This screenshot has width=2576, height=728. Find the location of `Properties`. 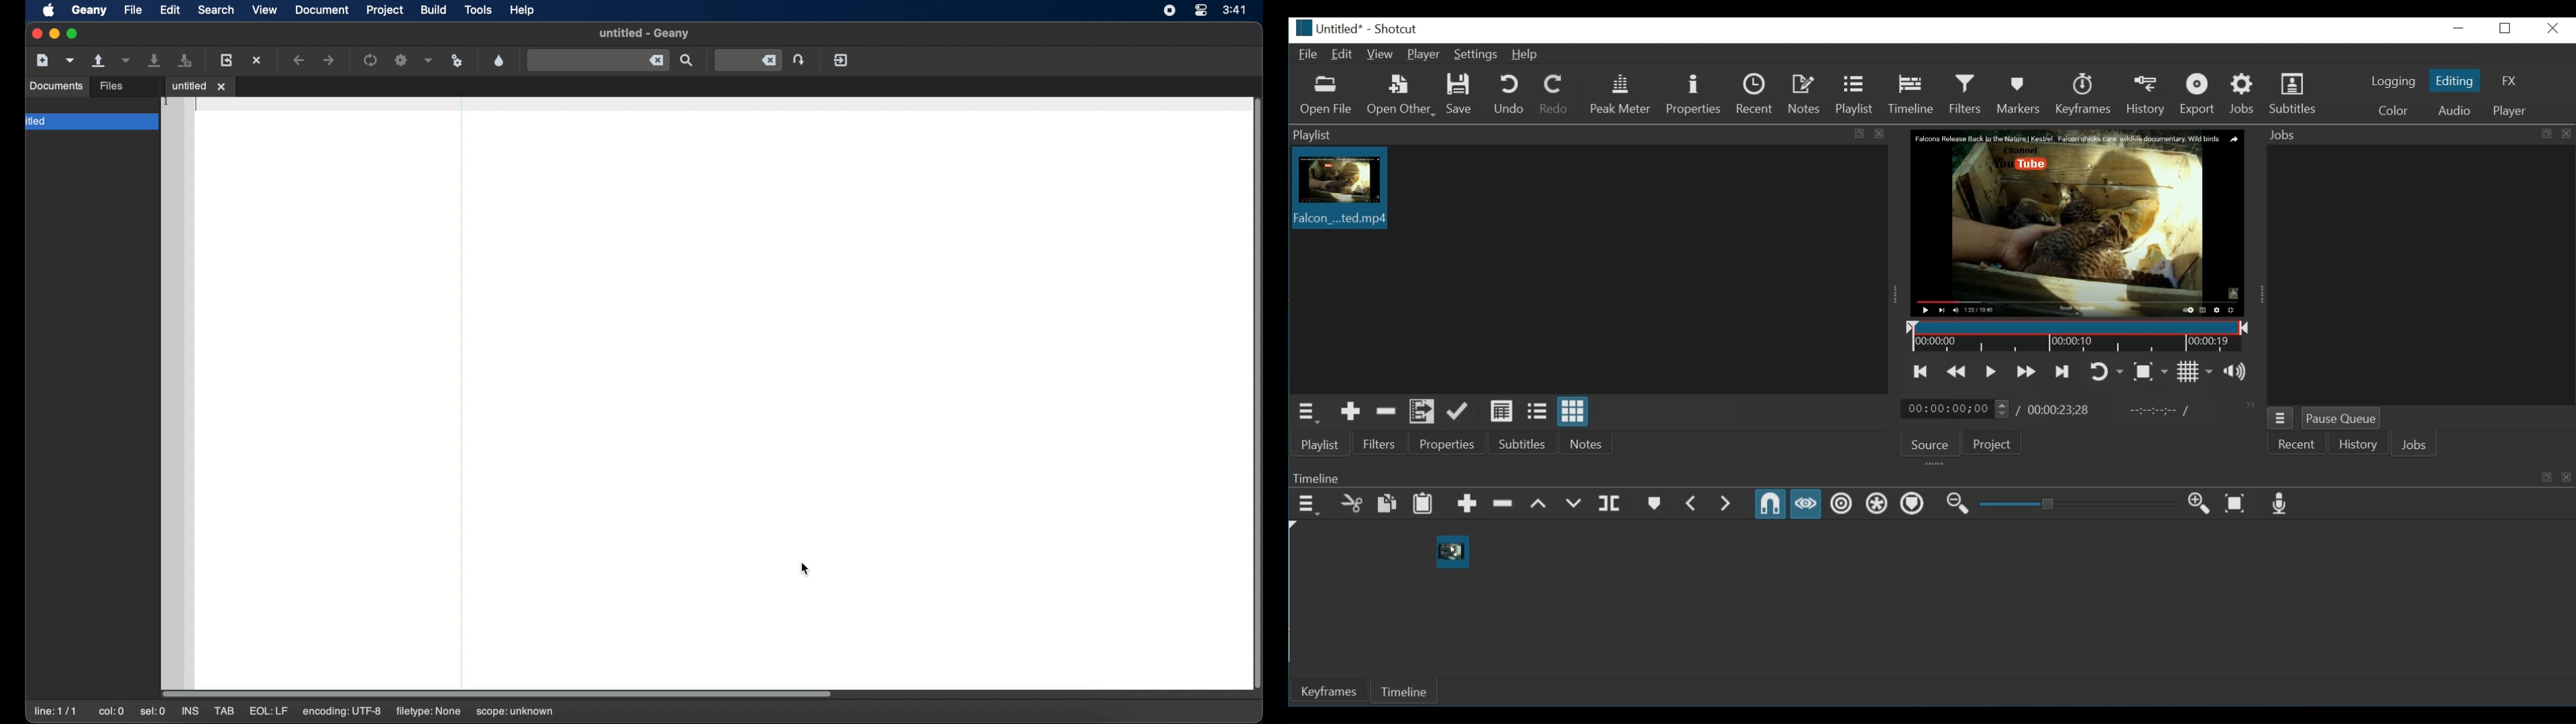

Properties is located at coordinates (1451, 444).